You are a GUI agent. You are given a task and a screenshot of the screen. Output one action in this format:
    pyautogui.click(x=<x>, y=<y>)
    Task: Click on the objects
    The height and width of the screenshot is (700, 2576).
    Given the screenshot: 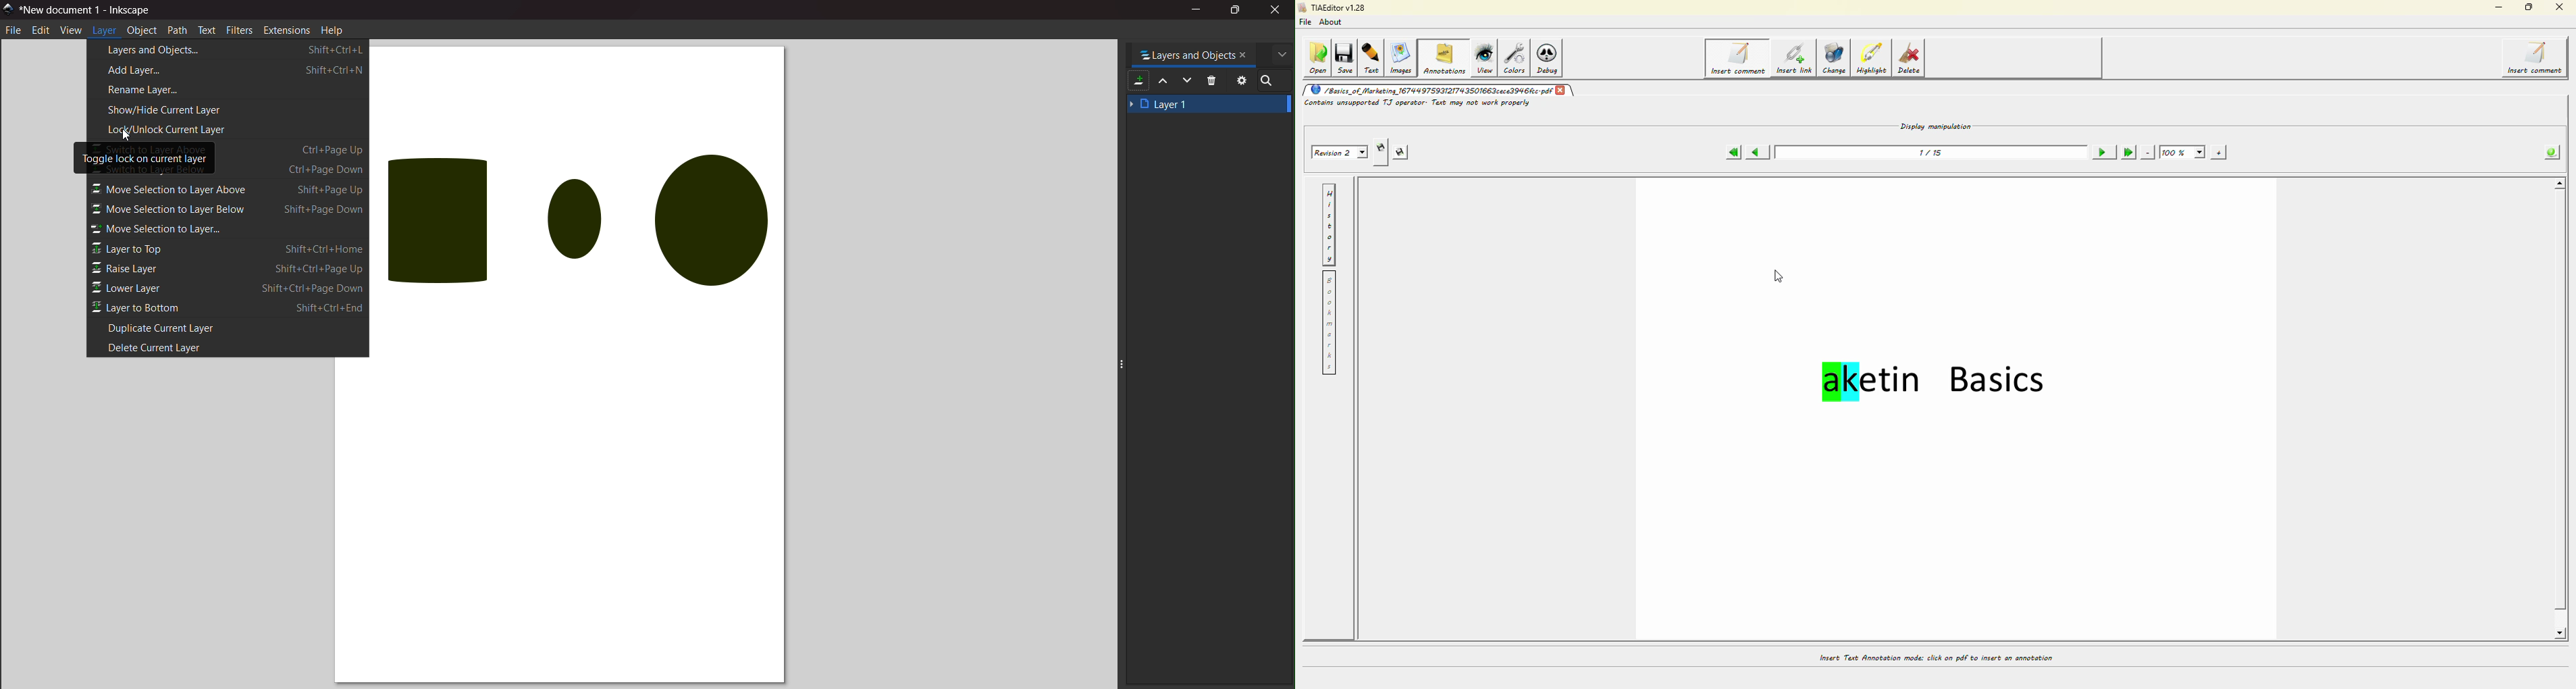 What is the action you would take?
    pyautogui.click(x=581, y=220)
    